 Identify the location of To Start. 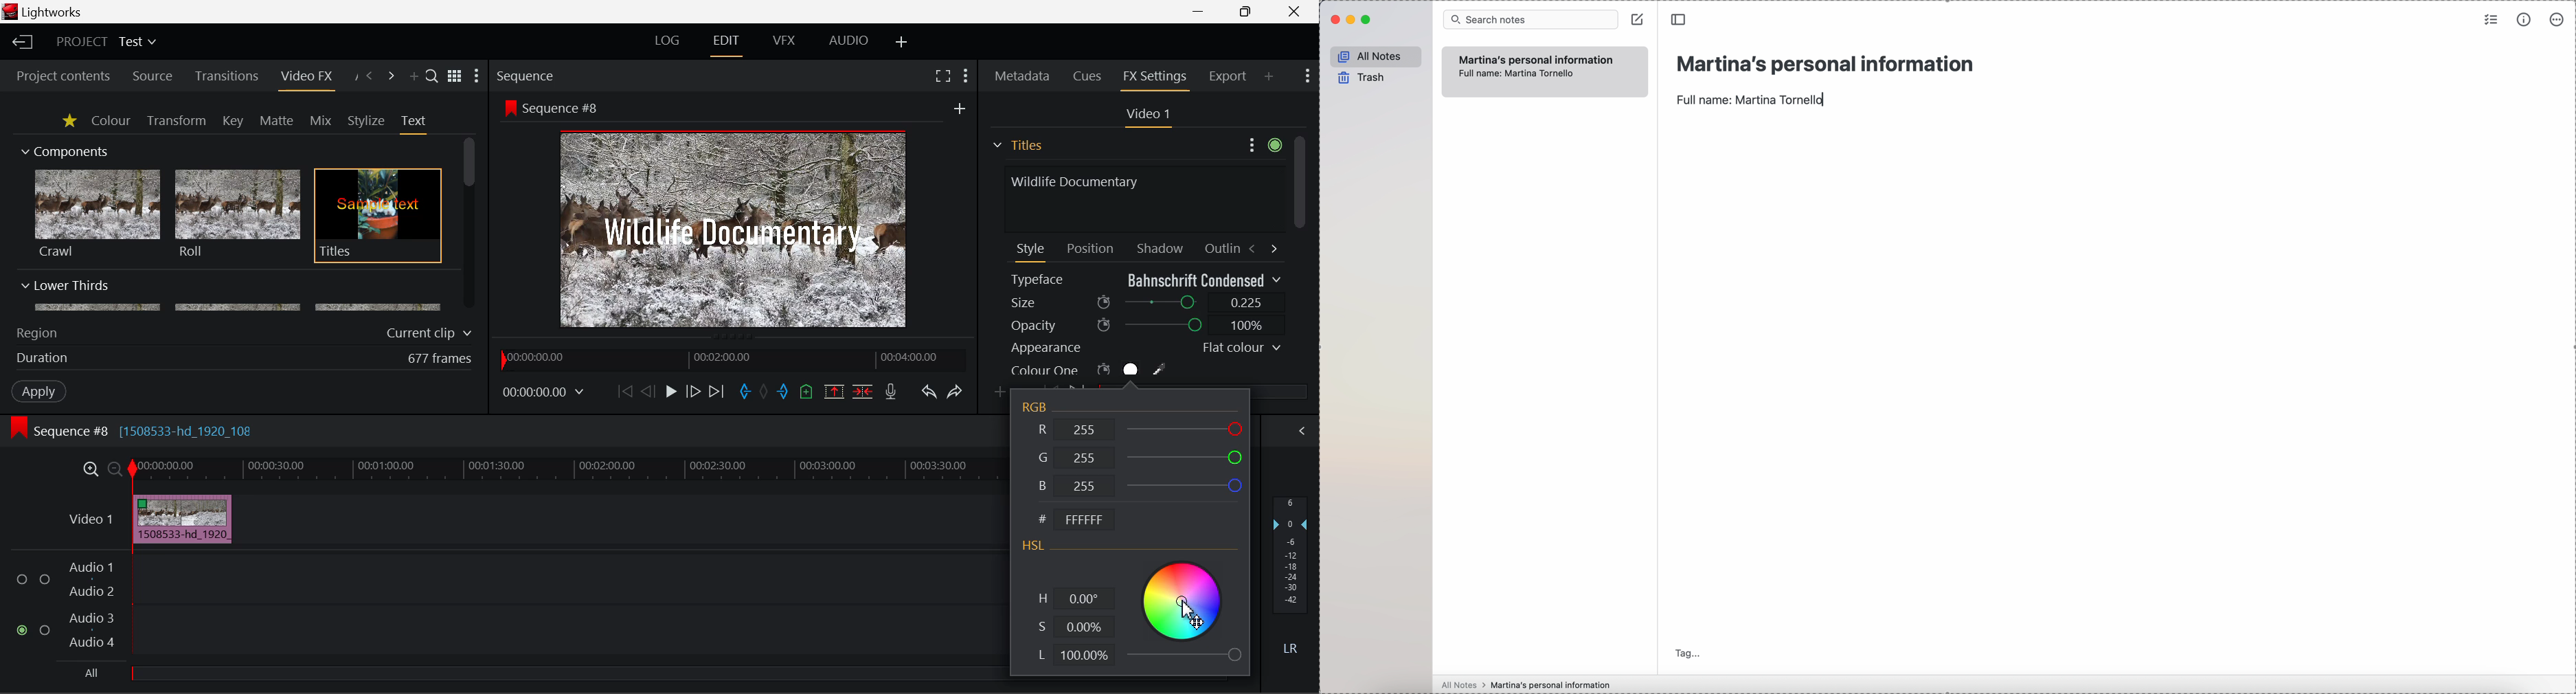
(625, 392).